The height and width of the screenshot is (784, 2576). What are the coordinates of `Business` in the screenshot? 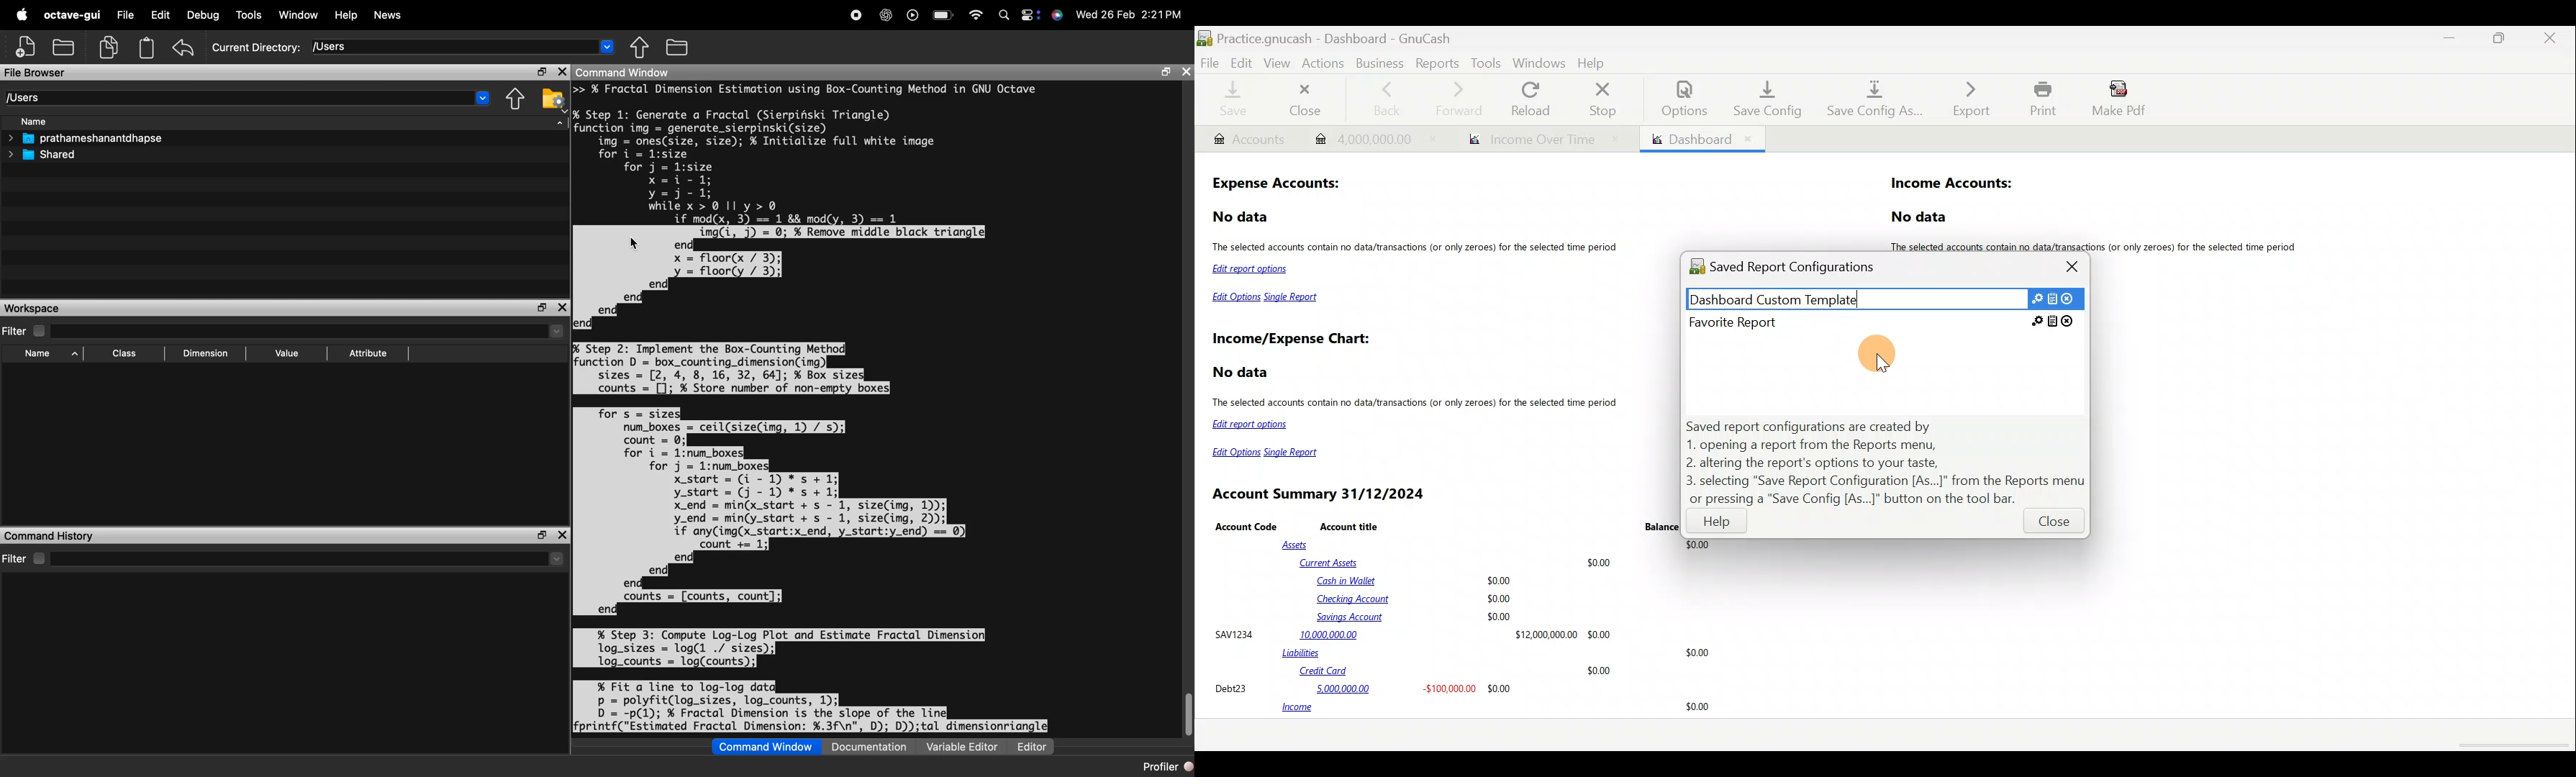 It's located at (1379, 62).